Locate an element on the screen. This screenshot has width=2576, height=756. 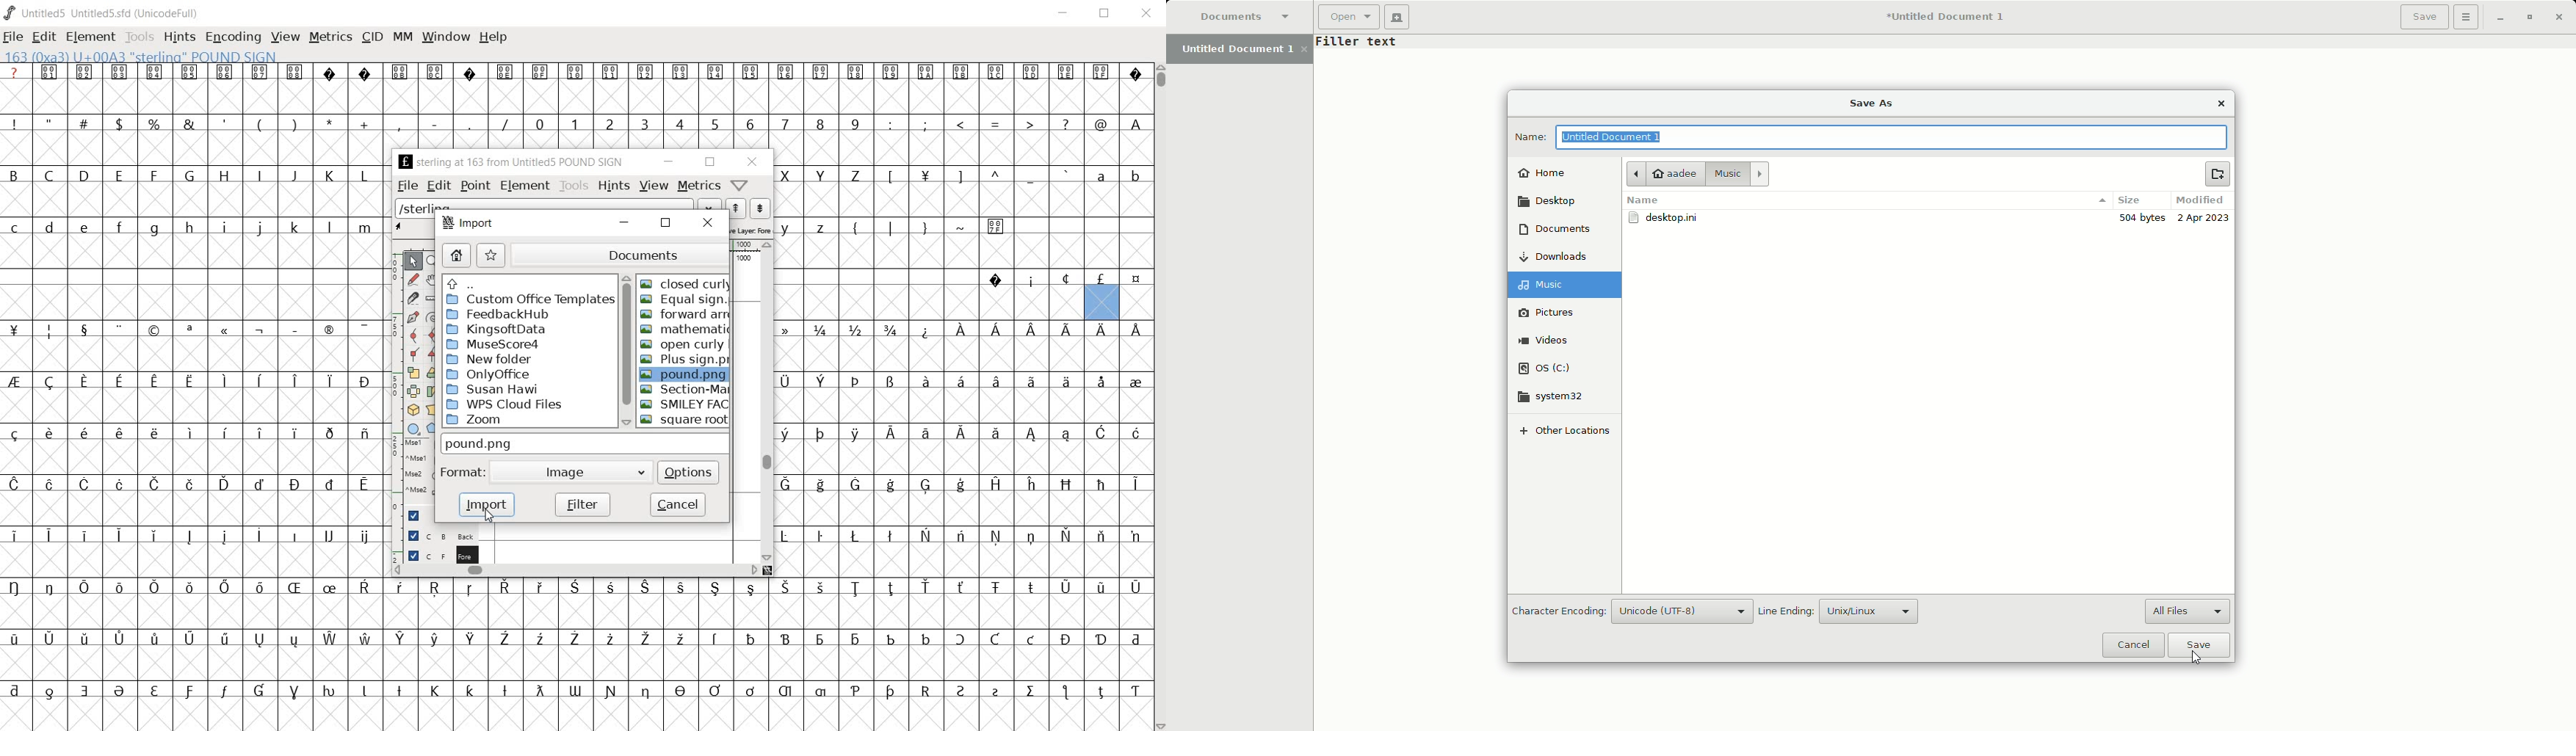
Symbol is located at coordinates (470, 639).